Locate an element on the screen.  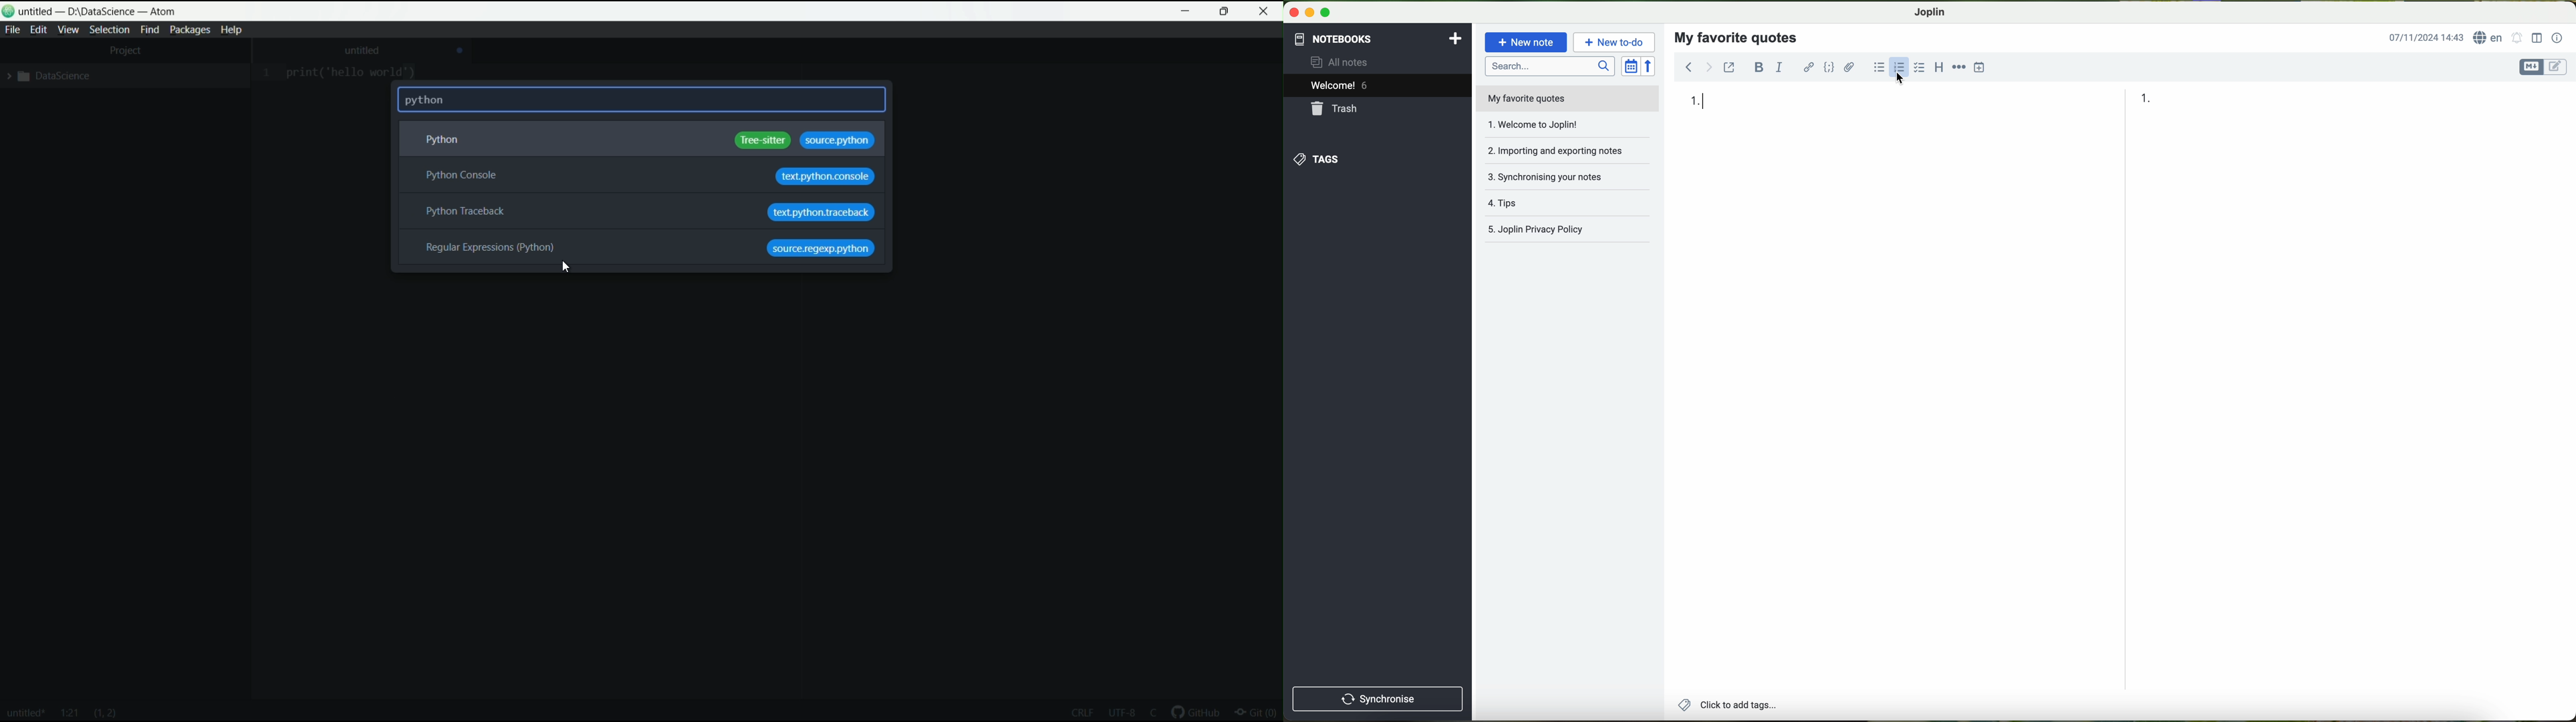
note properties is located at coordinates (2559, 38).